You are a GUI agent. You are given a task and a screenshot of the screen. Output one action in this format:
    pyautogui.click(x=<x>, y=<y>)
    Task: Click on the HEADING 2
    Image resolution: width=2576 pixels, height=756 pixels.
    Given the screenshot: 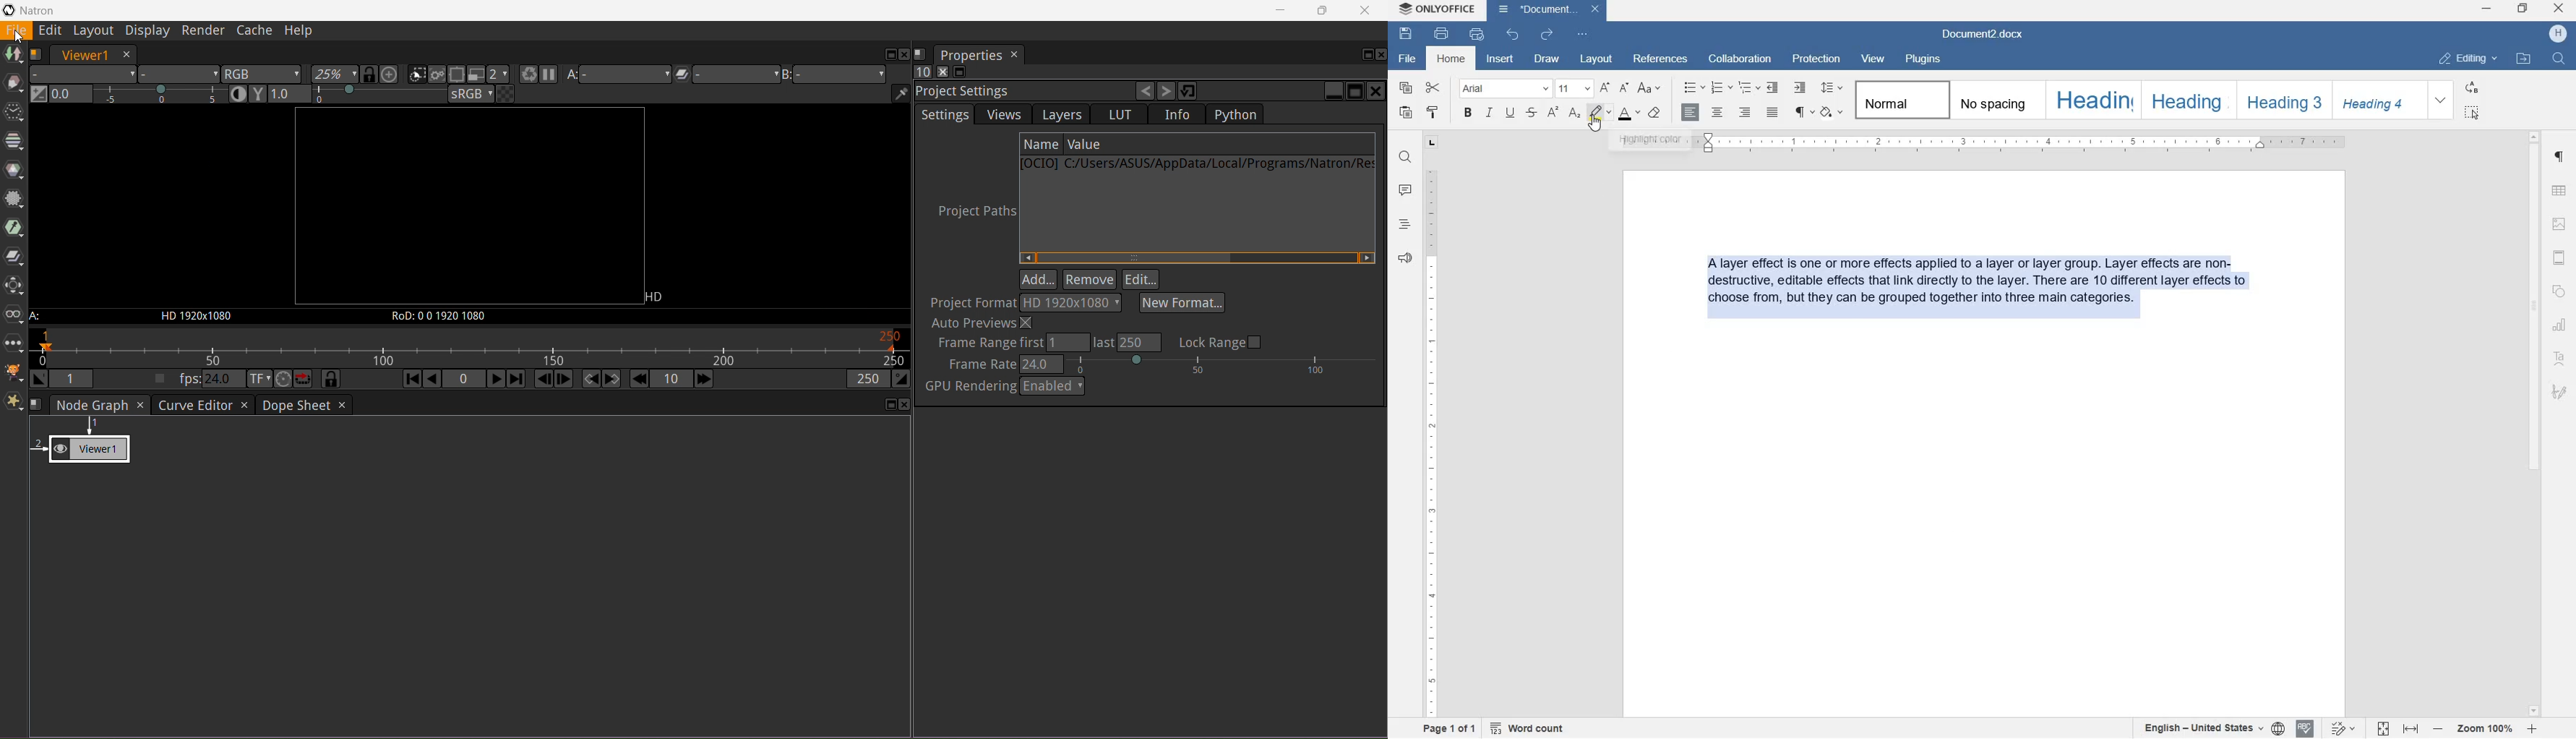 What is the action you would take?
    pyautogui.click(x=2187, y=101)
    